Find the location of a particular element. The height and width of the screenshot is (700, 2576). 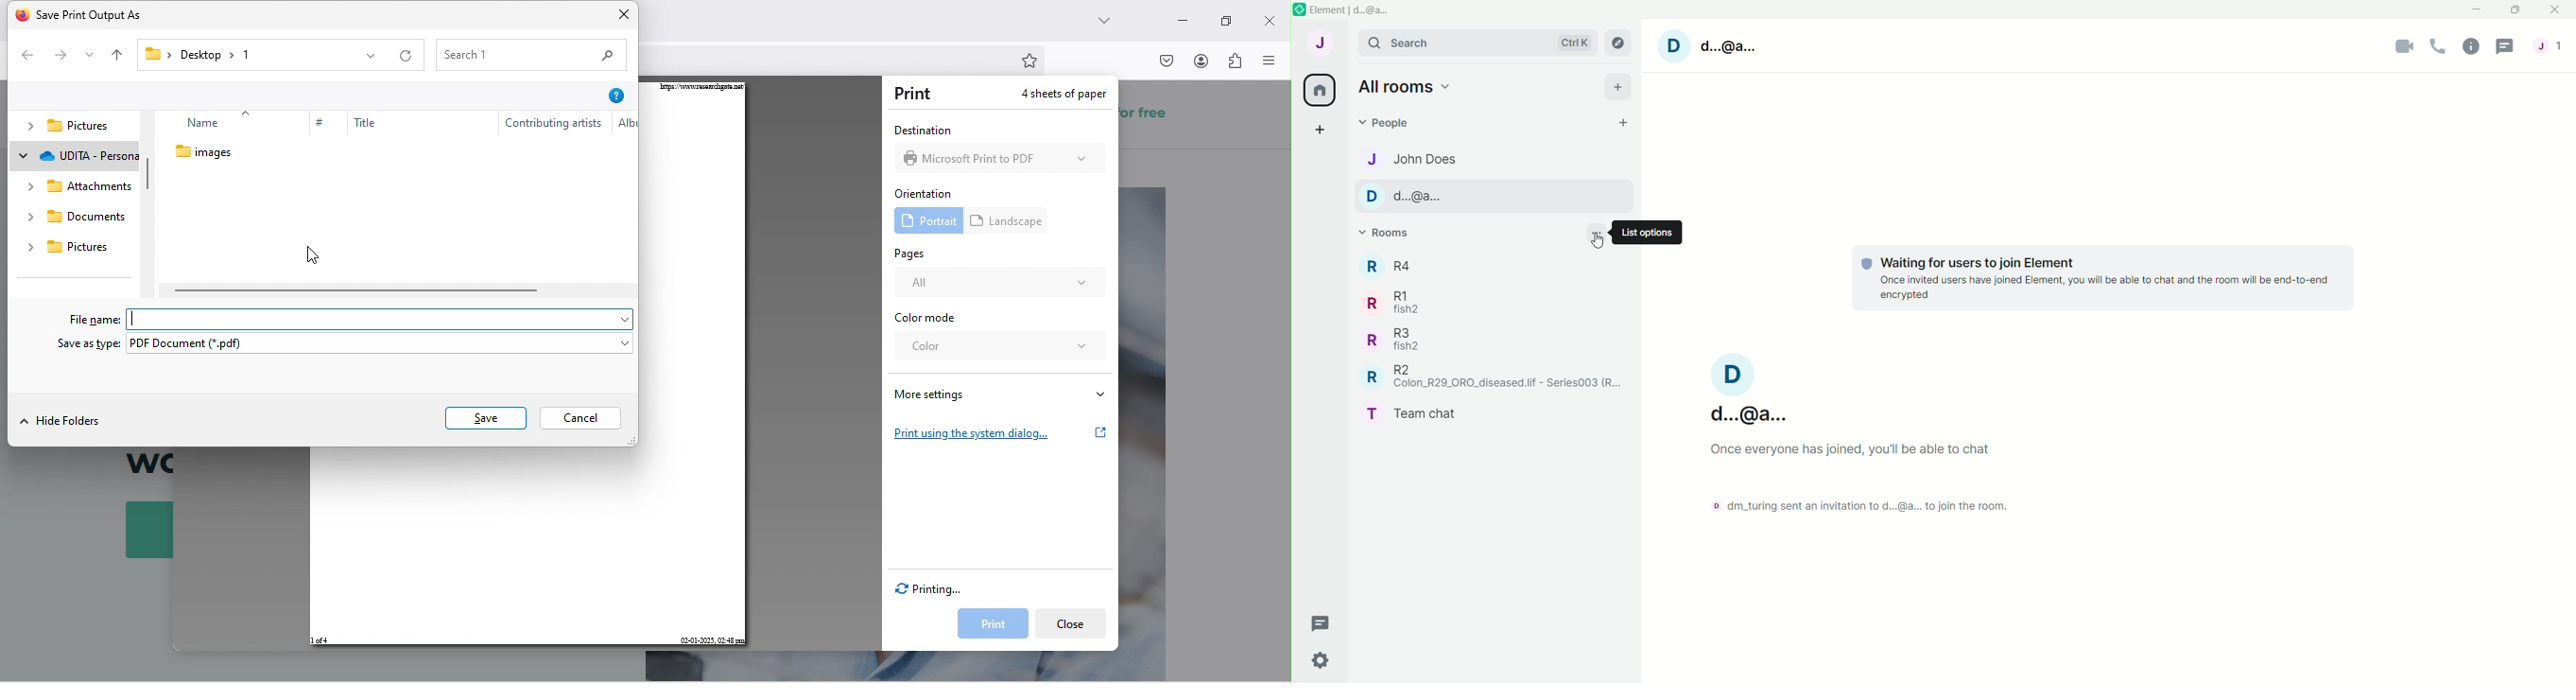

Room Team CHat is located at coordinates (1421, 414).